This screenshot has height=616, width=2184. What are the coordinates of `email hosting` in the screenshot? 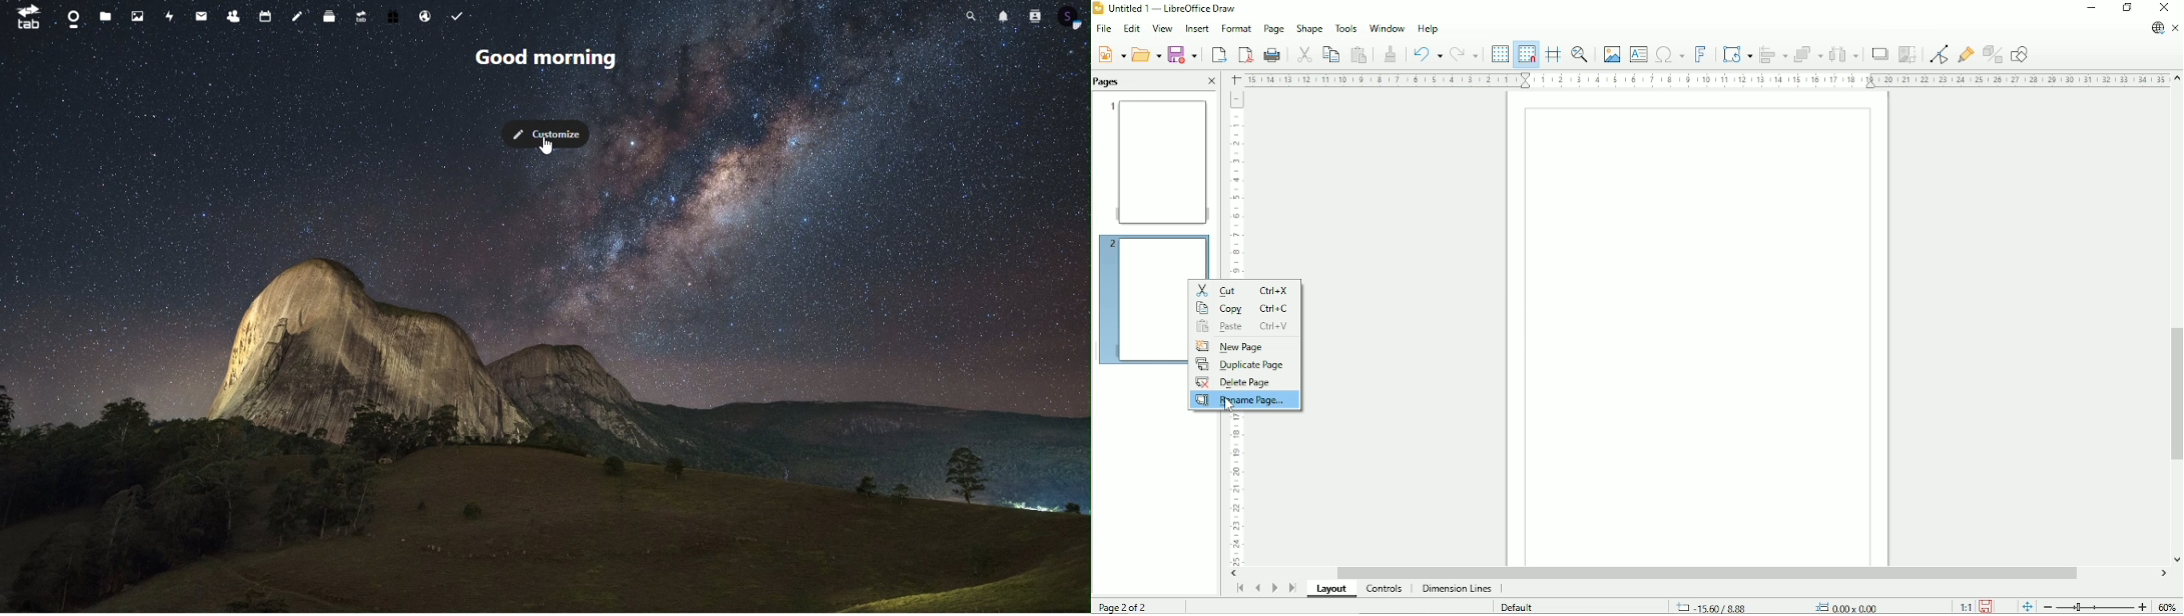 It's located at (427, 19).